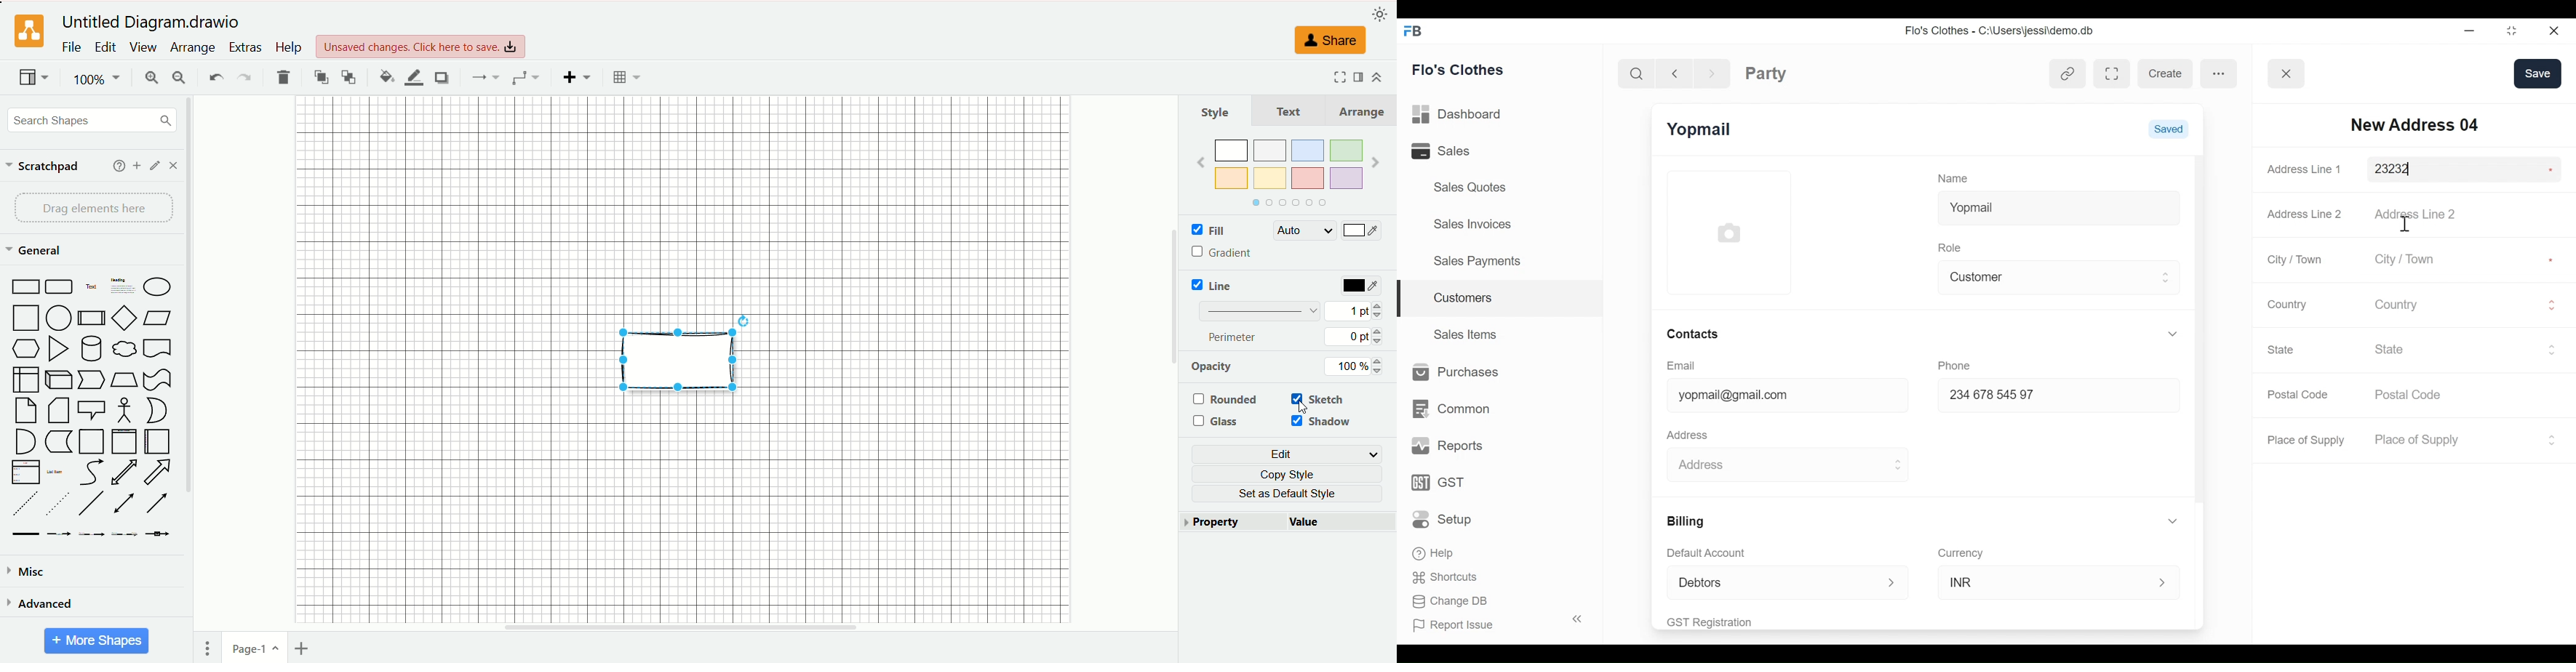  What do you see at coordinates (1958, 364) in the screenshot?
I see `Phone` at bounding box center [1958, 364].